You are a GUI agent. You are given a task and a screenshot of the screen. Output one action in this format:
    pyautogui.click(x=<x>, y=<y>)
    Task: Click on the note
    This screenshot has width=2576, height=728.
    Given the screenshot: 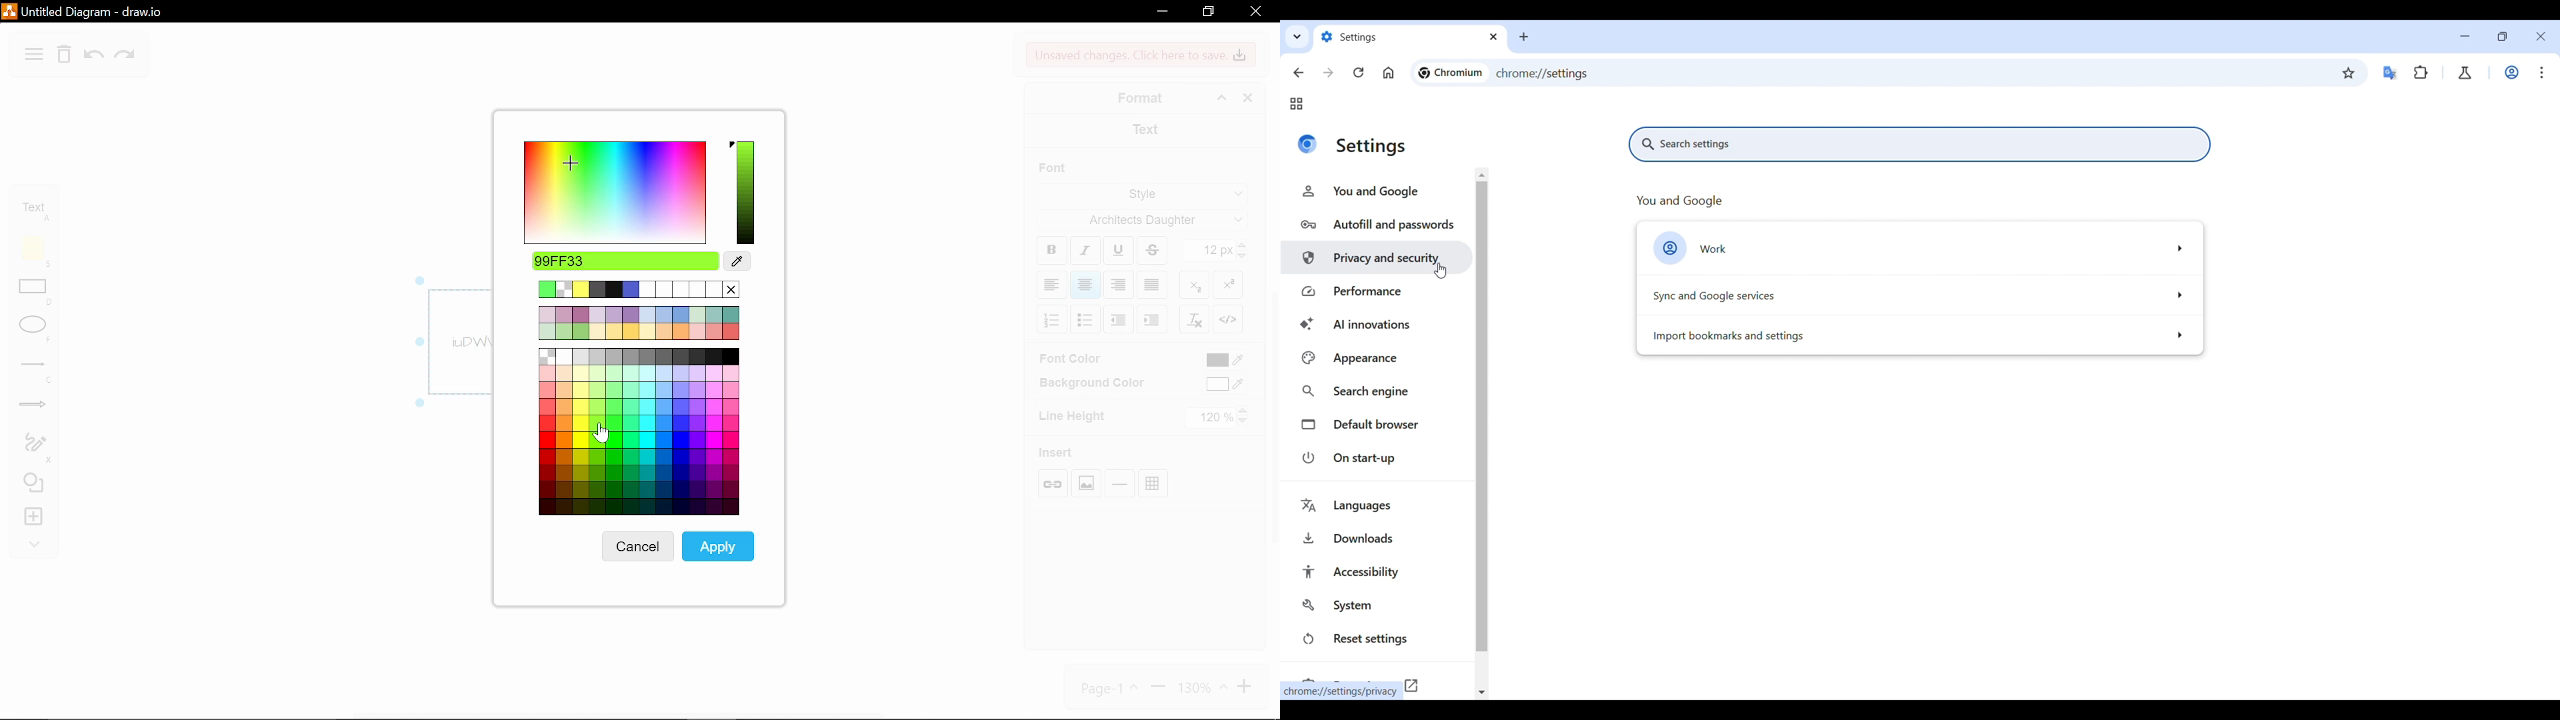 What is the action you would take?
    pyautogui.click(x=29, y=248)
    